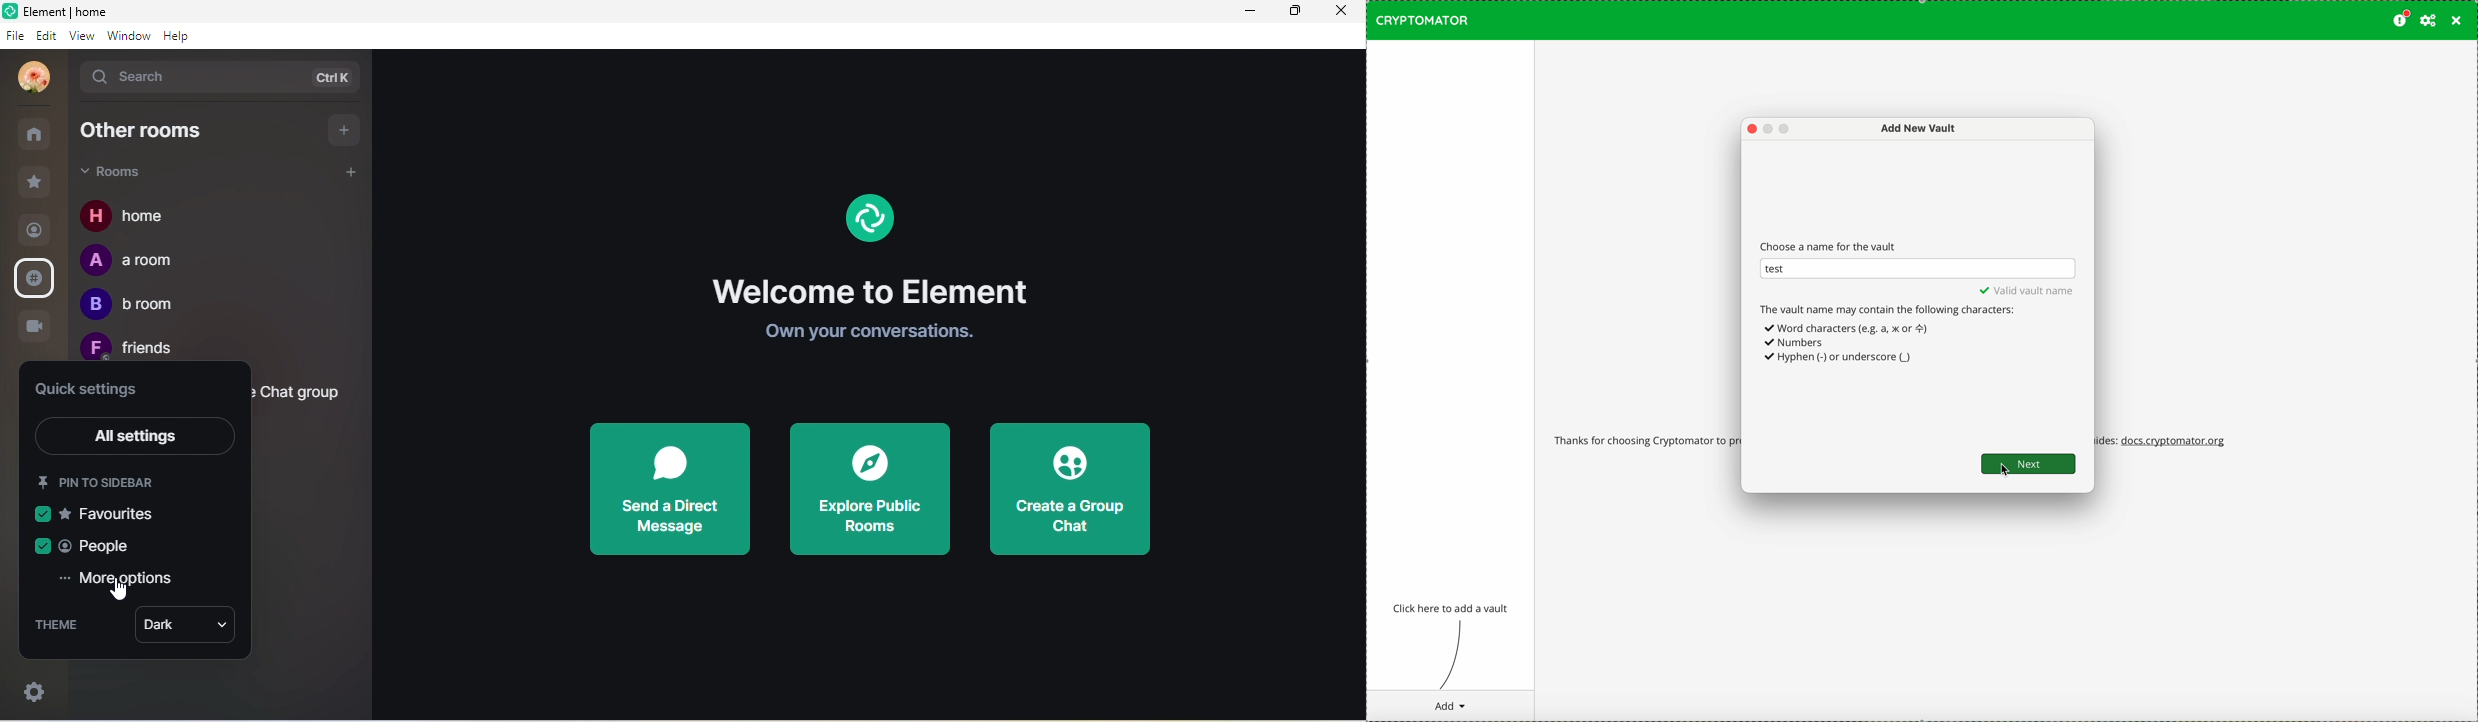  Describe the element at coordinates (135, 345) in the screenshot. I see `friends` at that location.